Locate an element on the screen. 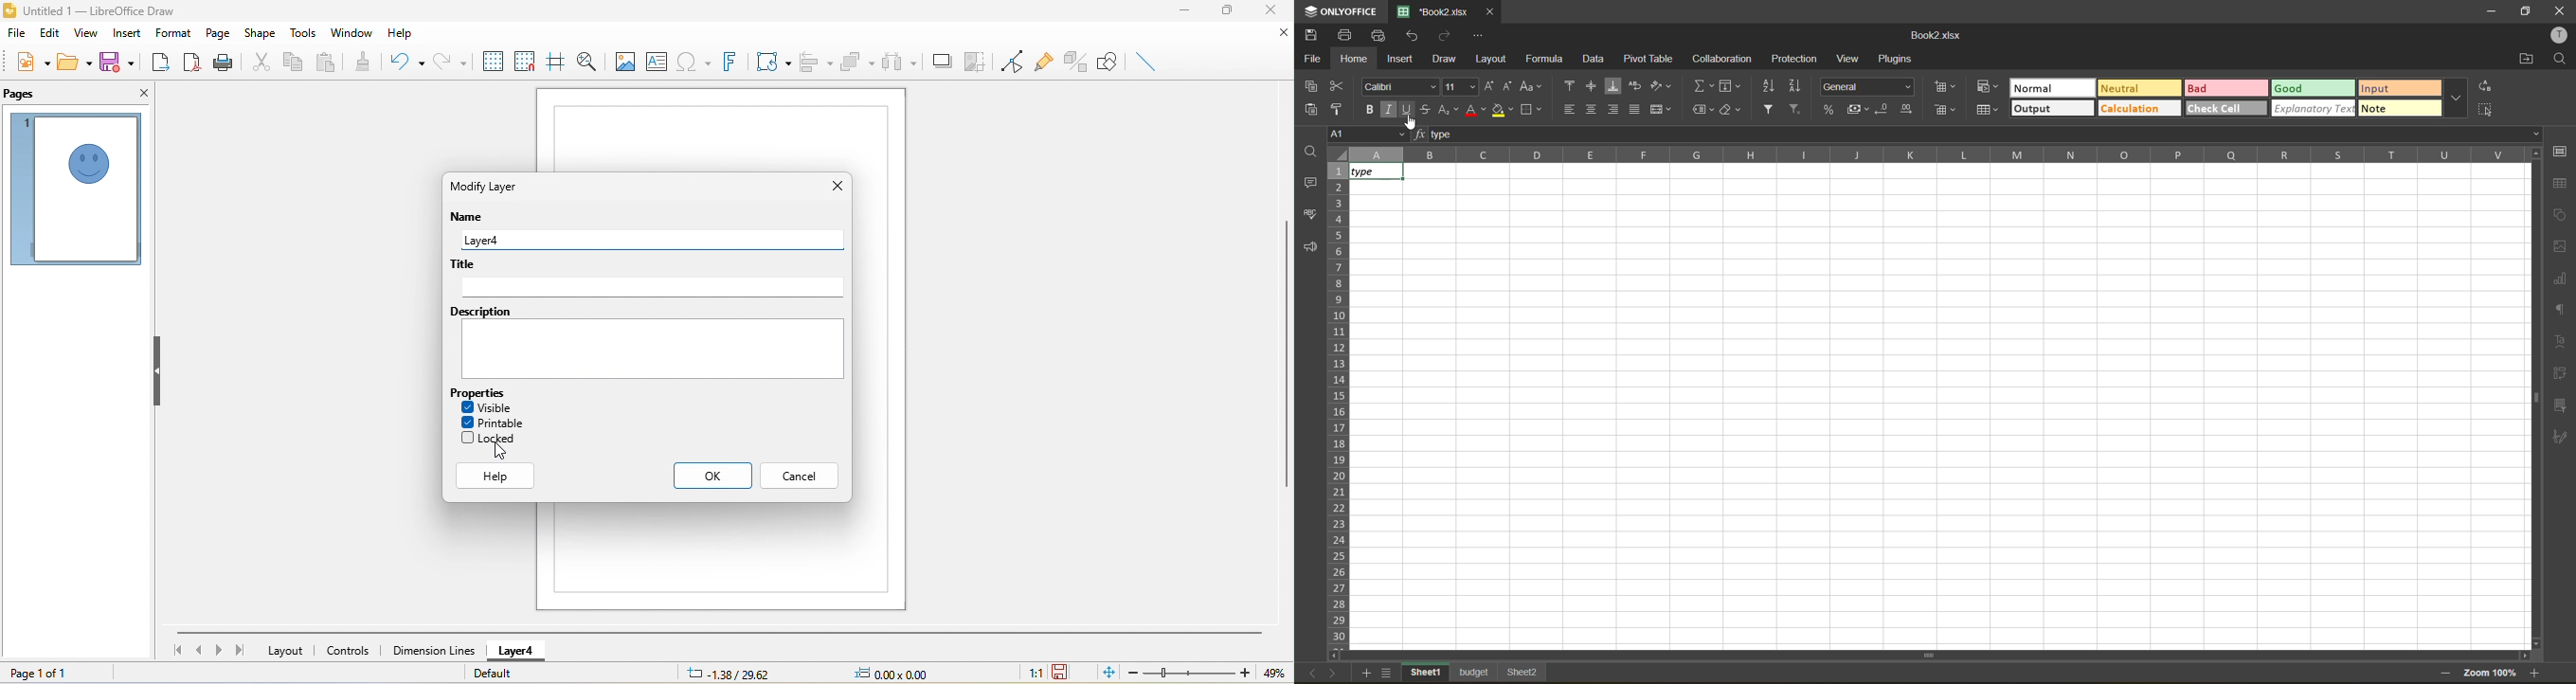 This screenshot has width=2576, height=700. increase decimal is located at coordinates (1908, 110).